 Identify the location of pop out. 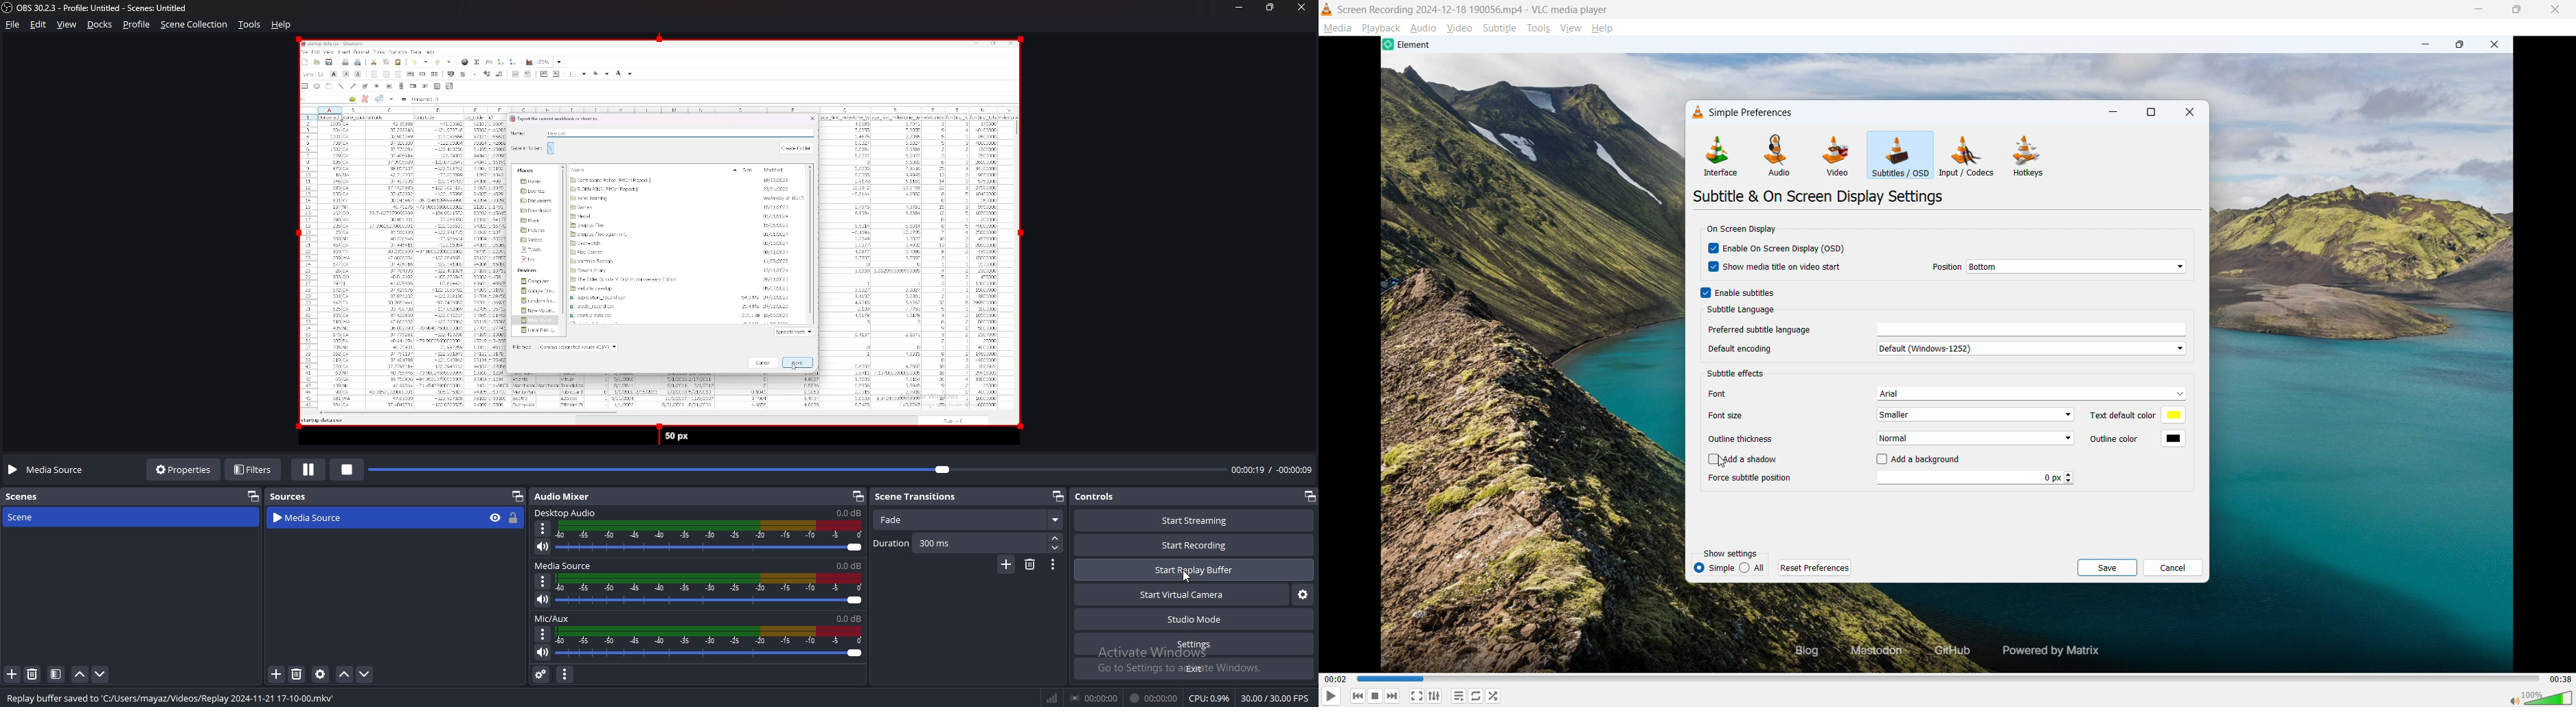
(856, 496).